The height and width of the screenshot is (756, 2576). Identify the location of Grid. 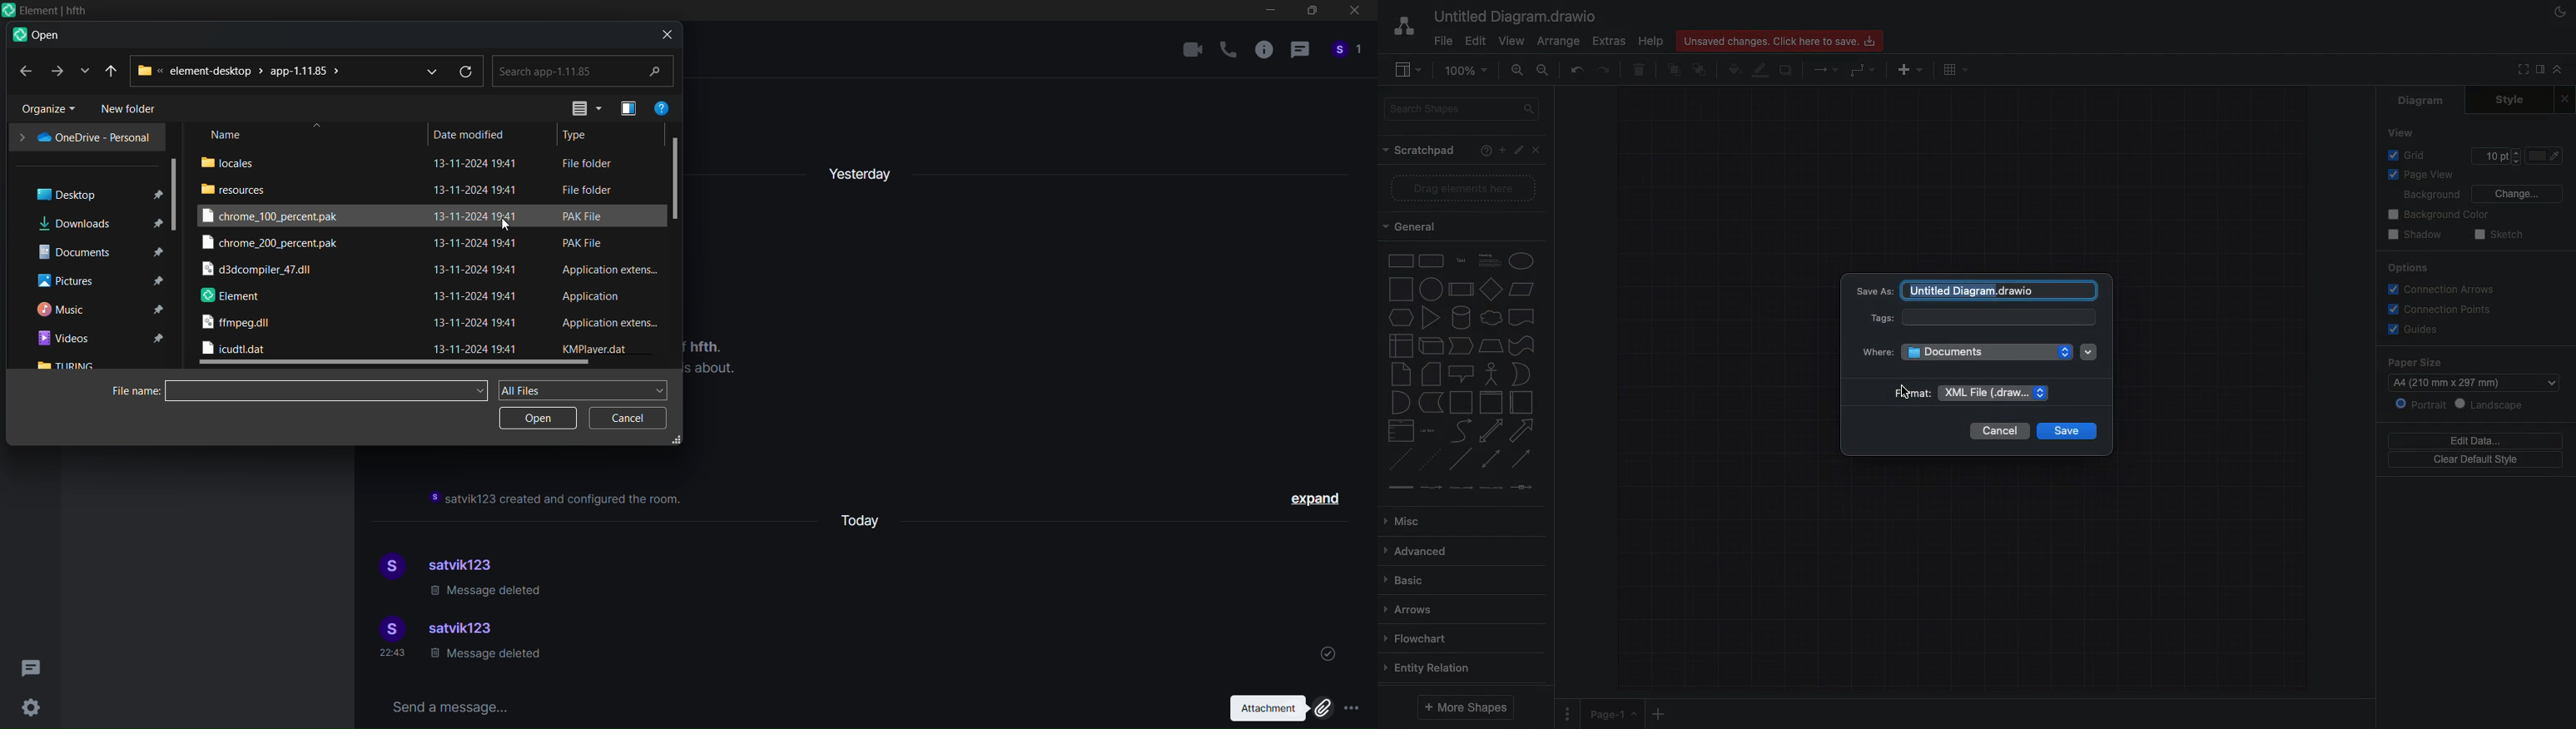
(2409, 156).